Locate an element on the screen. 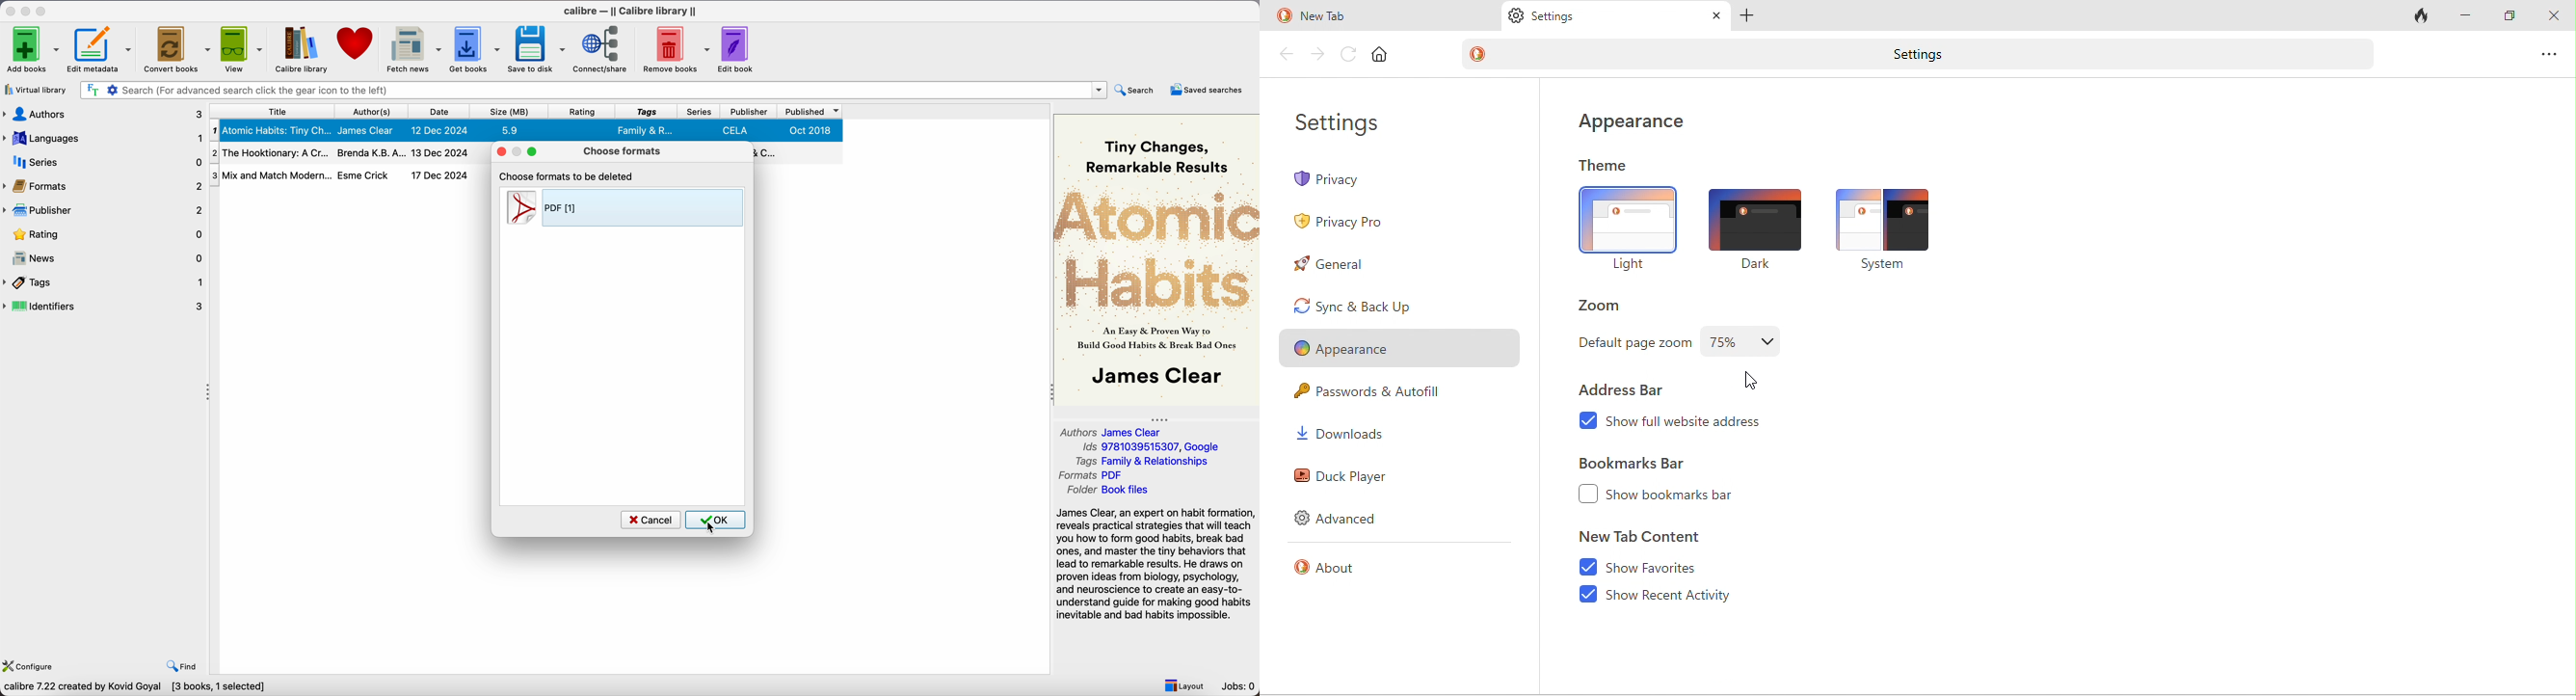  downloads is located at coordinates (1341, 434).